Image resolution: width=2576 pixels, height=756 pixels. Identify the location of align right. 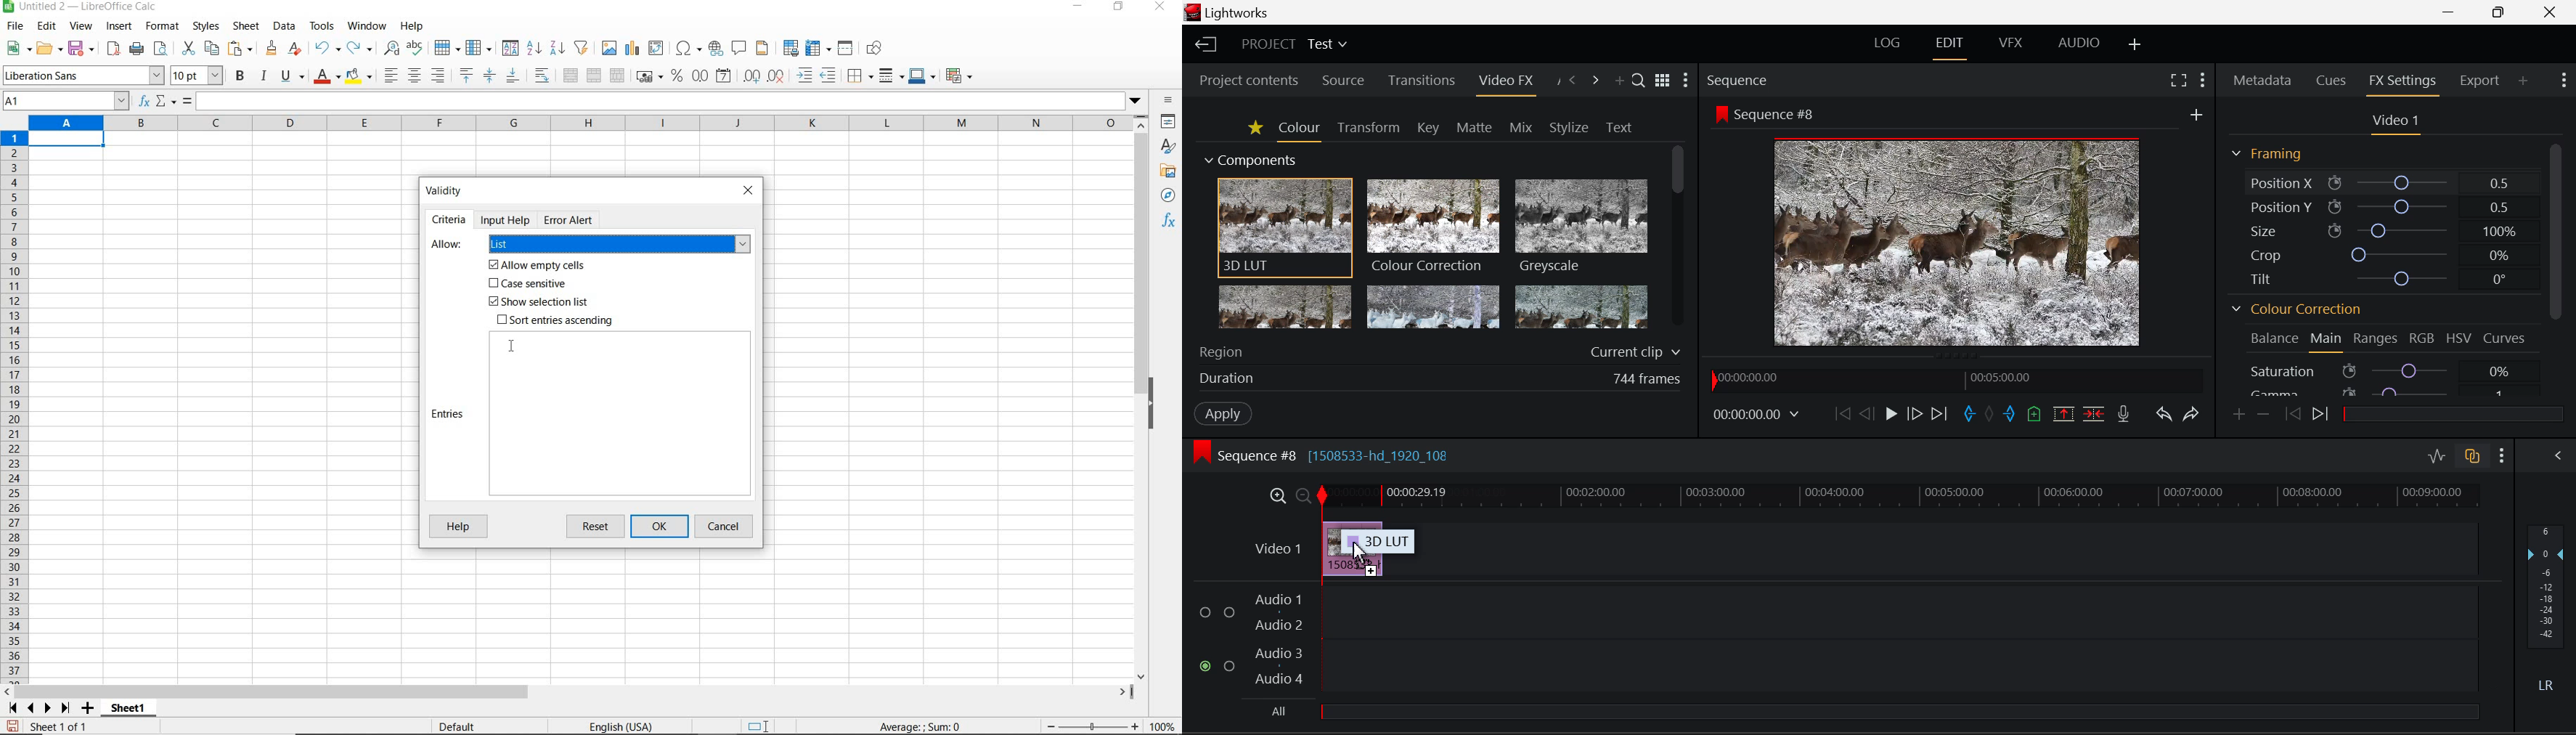
(439, 75).